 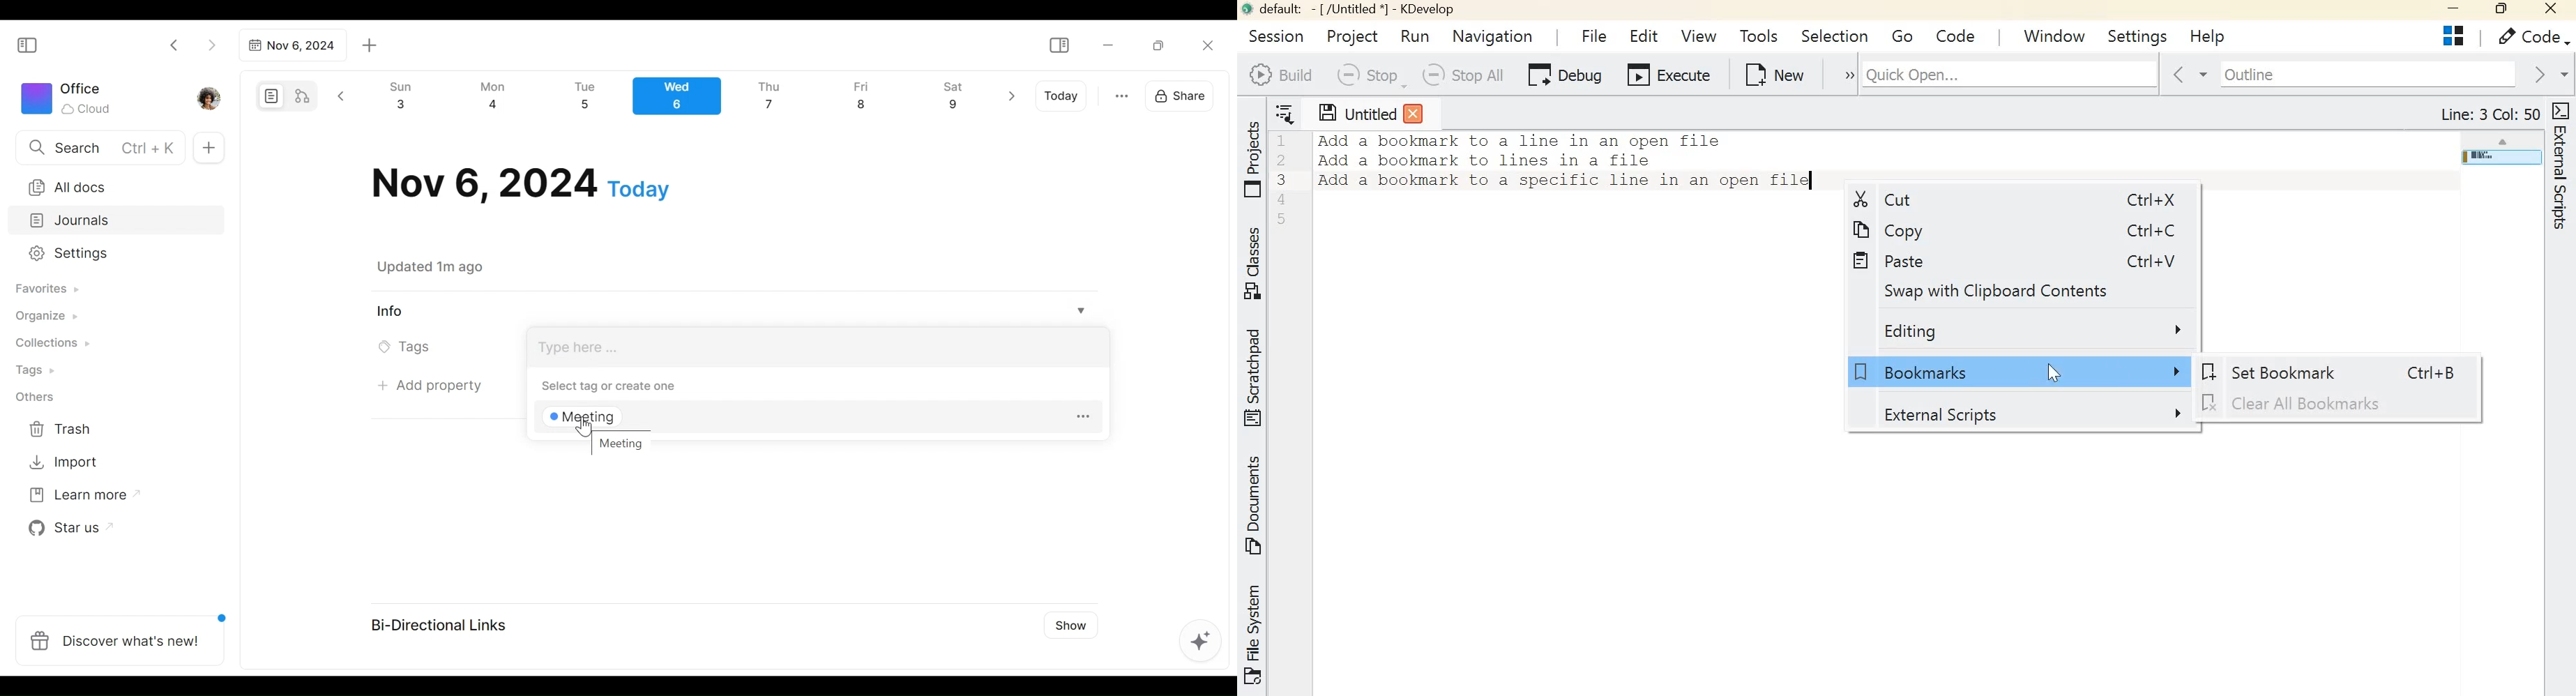 I want to click on AFFiNE AI, so click(x=1201, y=643).